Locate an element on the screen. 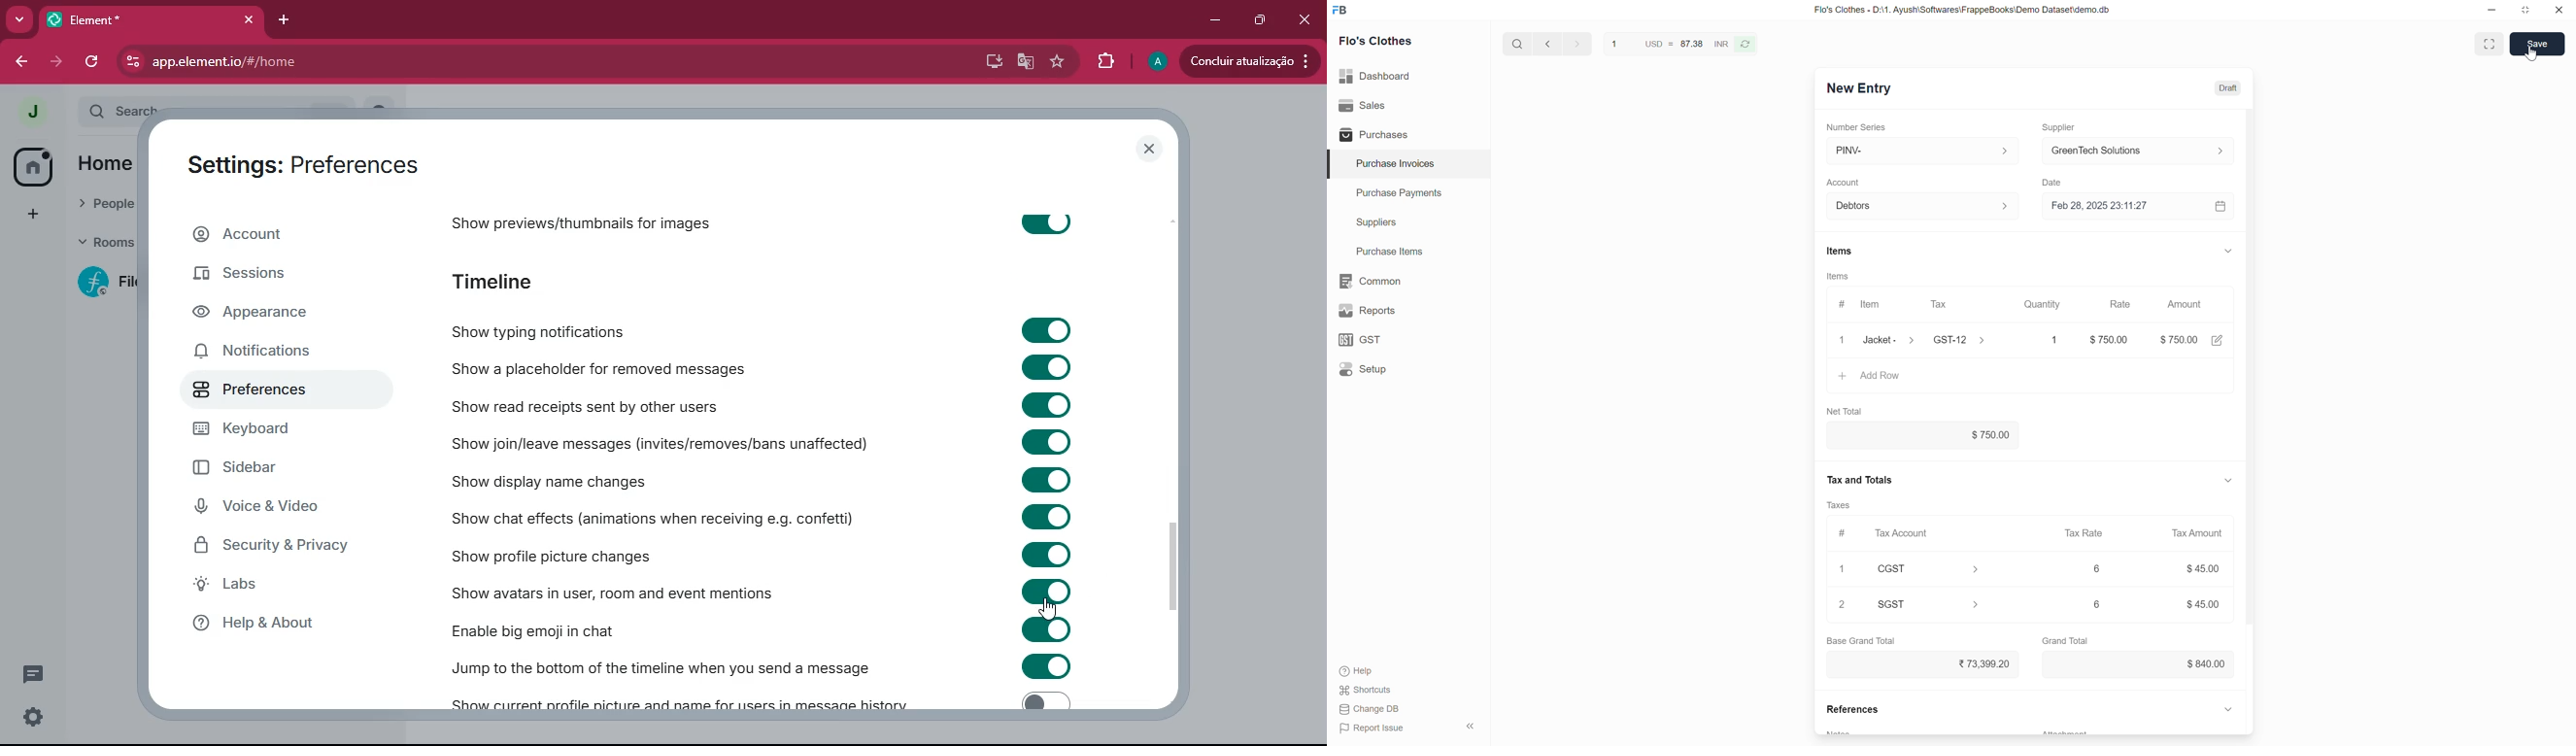 The width and height of the screenshot is (2576, 756). show profile picture changes is located at coordinates (595, 553).